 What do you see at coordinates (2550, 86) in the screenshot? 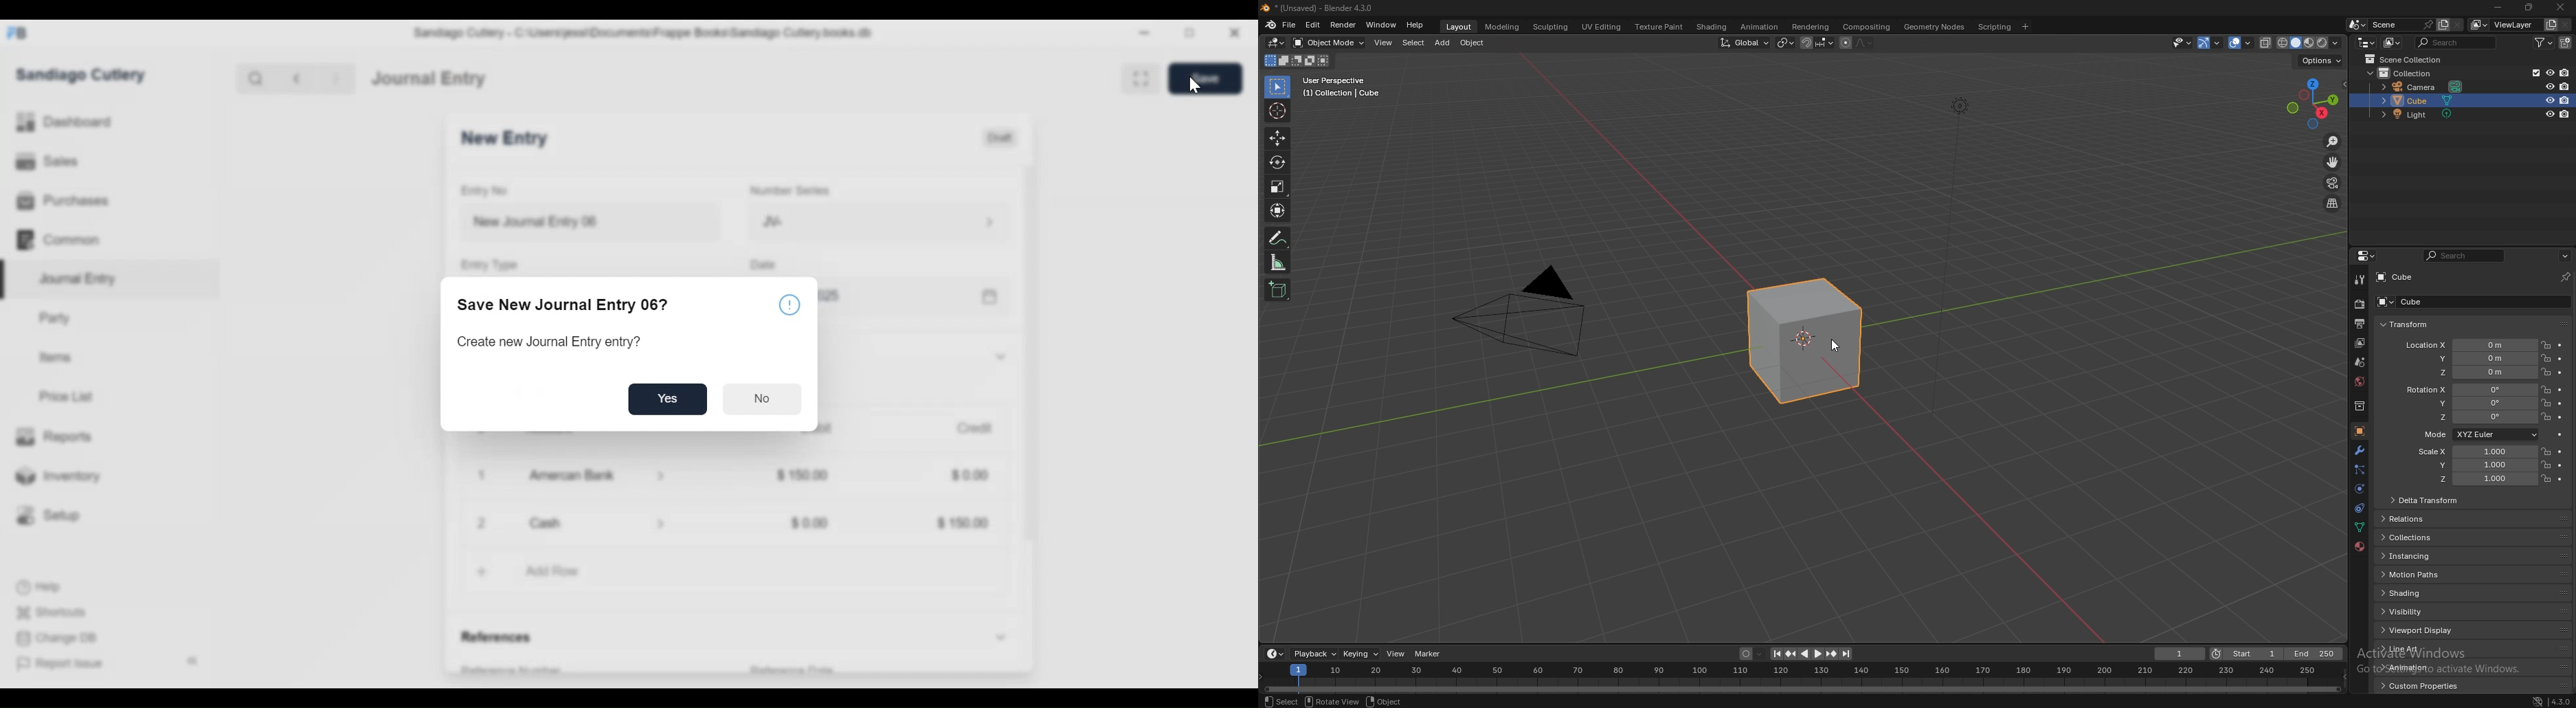
I see `hide in viewport` at bounding box center [2550, 86].